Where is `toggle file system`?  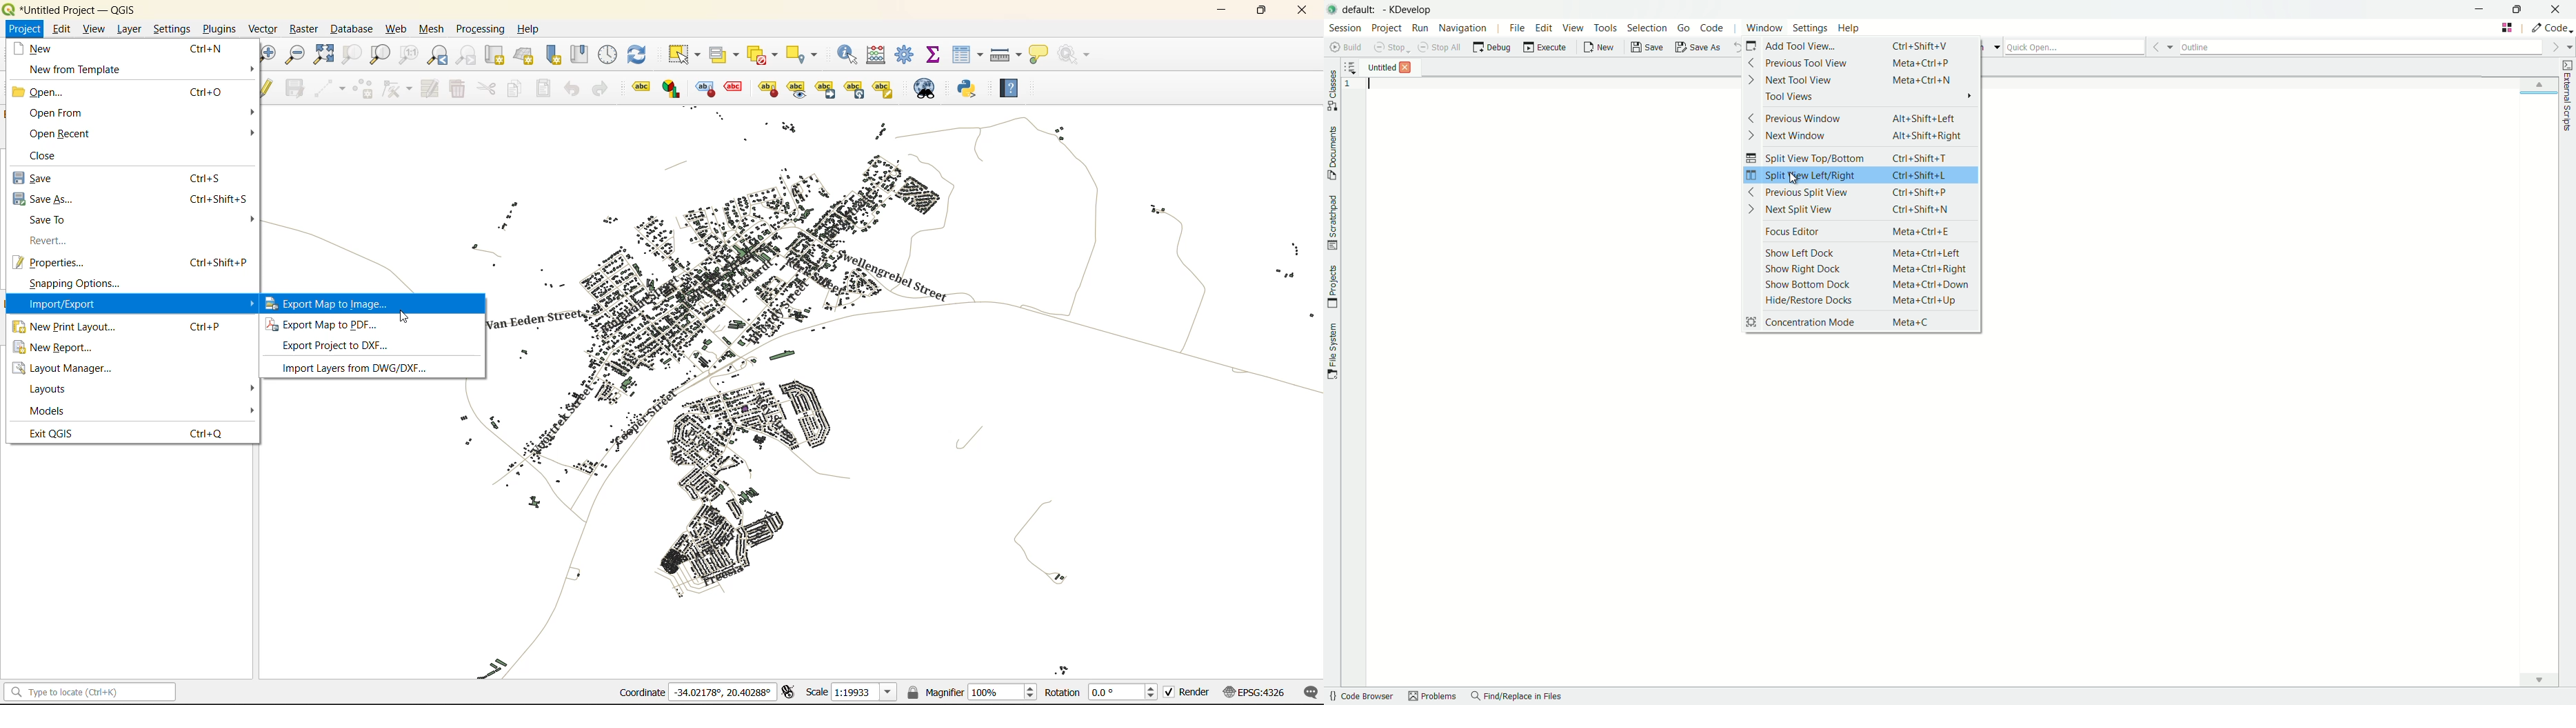
toggle file system is located at coordinates (1332, 354).